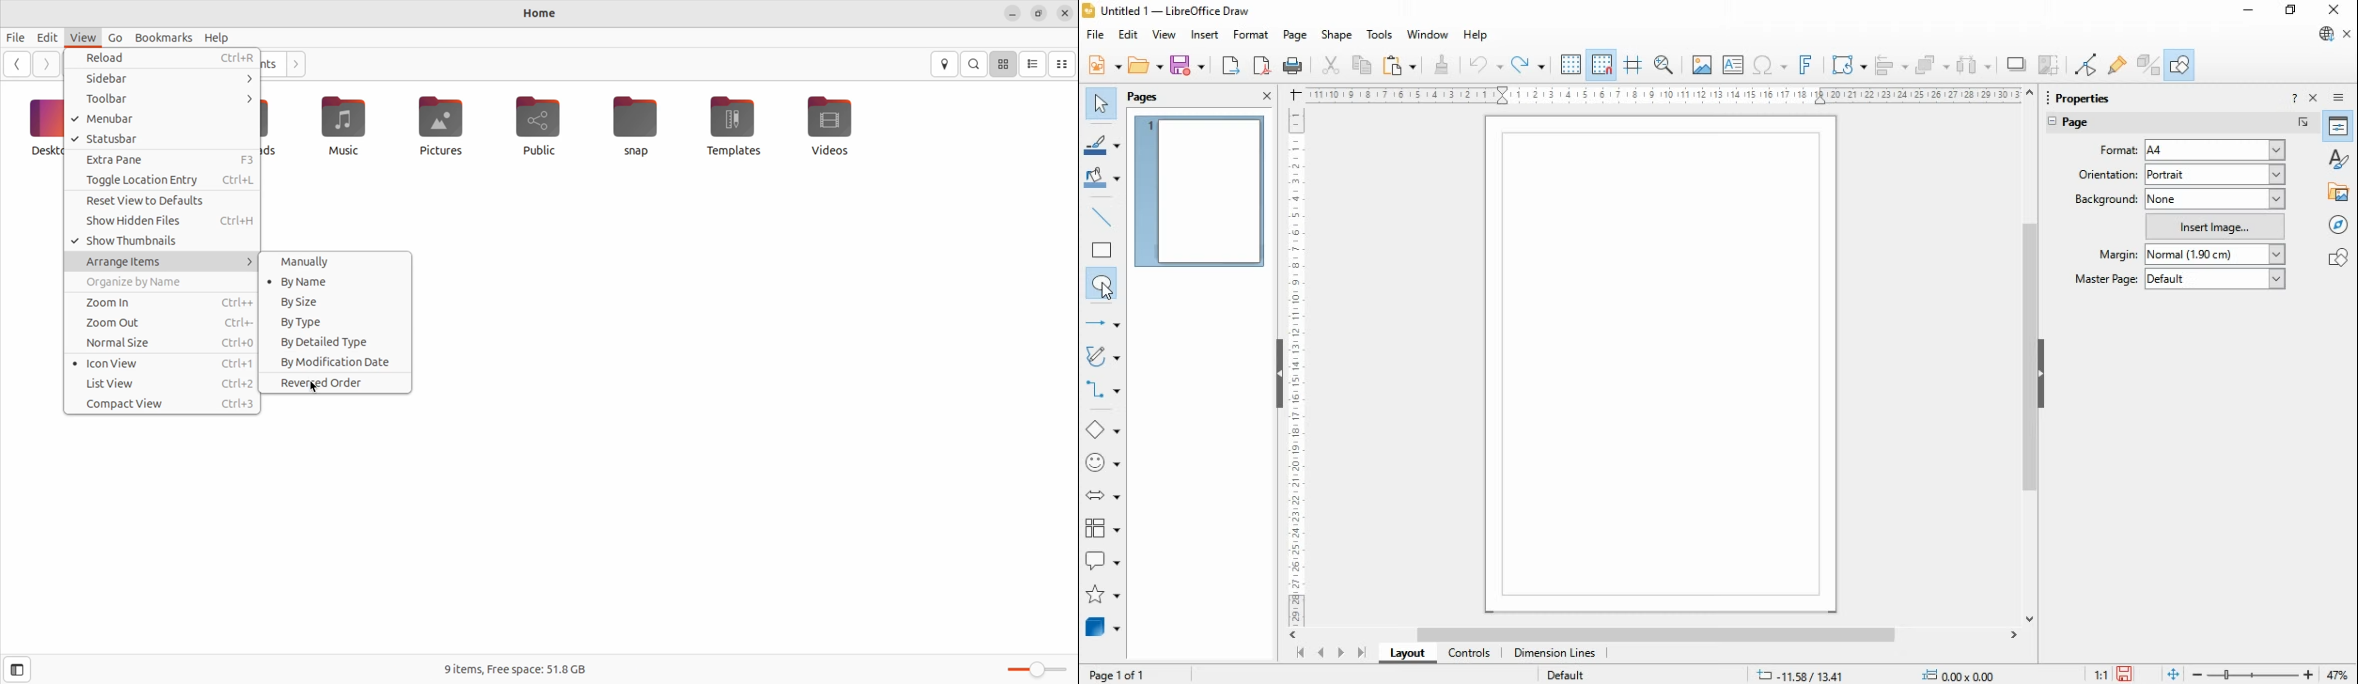 The image size is (2380, 700). What do you see at coordinates (1528, 65) in the screenshot?
I see `redo` at bounding box center [1528, 65].